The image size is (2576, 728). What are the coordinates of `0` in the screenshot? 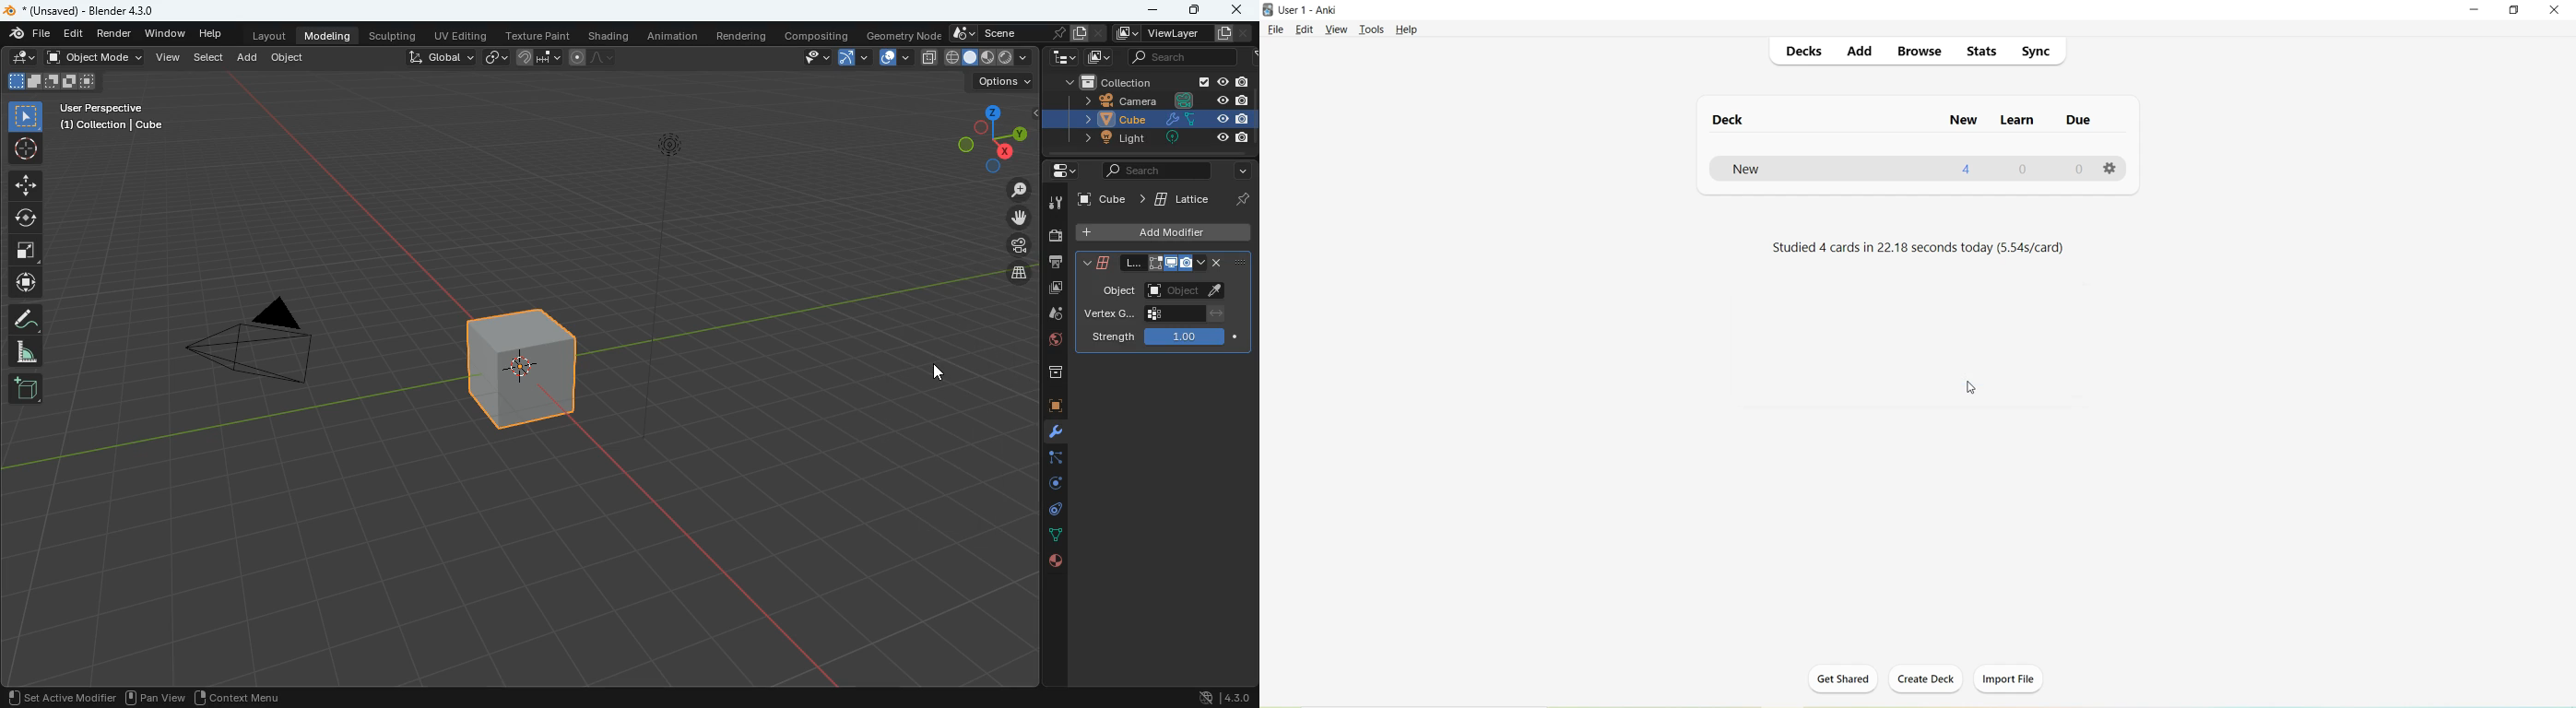 It's located at (2024, 169).